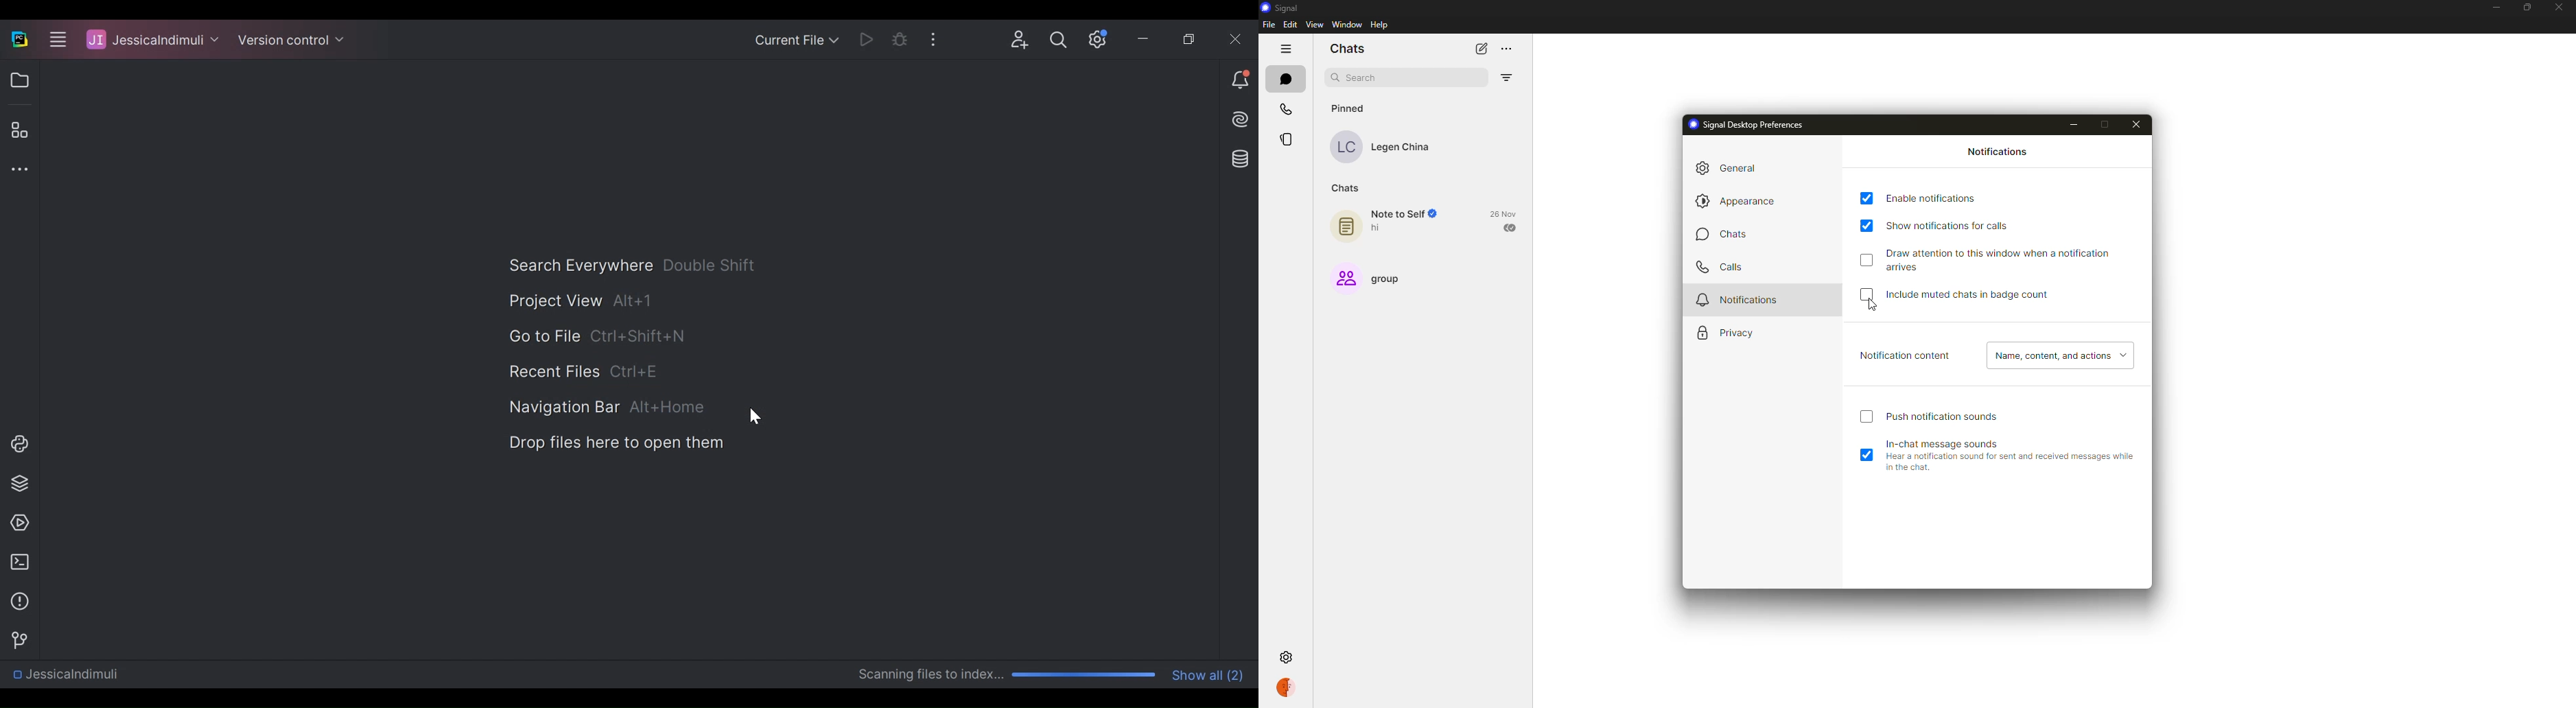  Describe the element at coordinates (1313, 24) in the screenshot. I see `view` at that location.